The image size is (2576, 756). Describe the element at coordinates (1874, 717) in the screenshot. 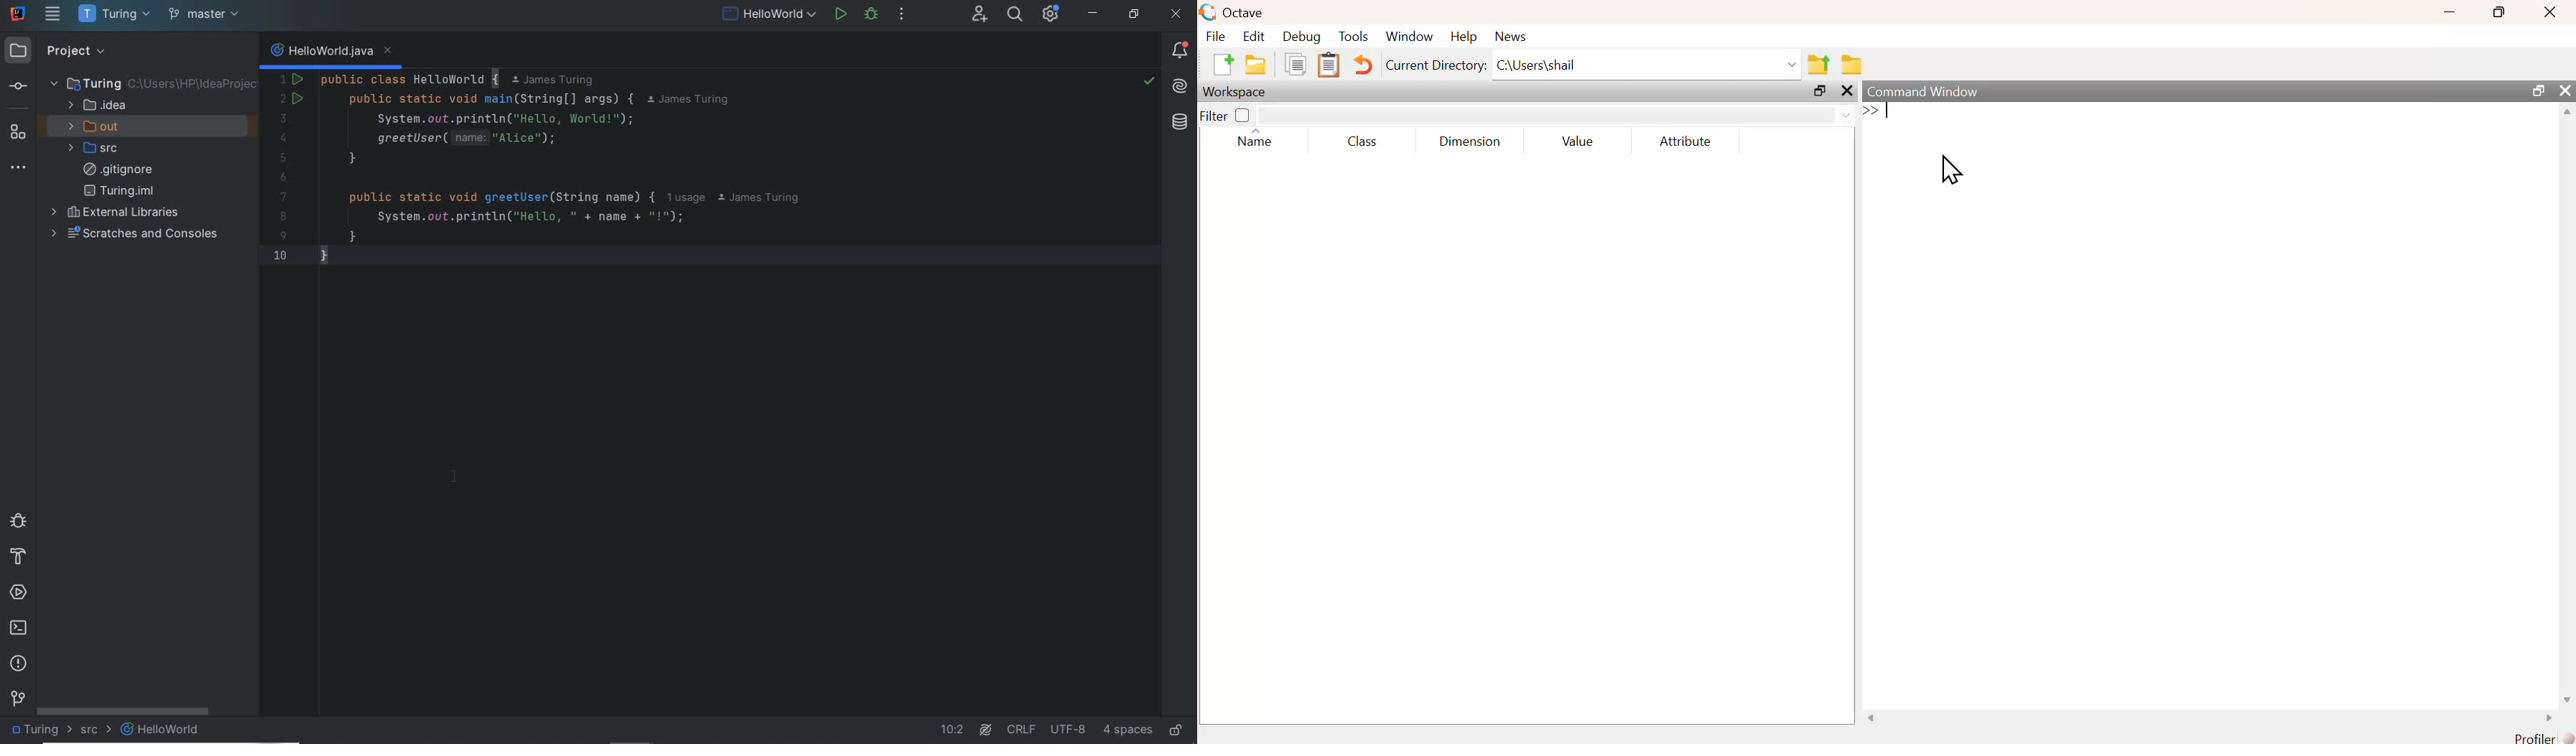

I see `scroll left` at that location.